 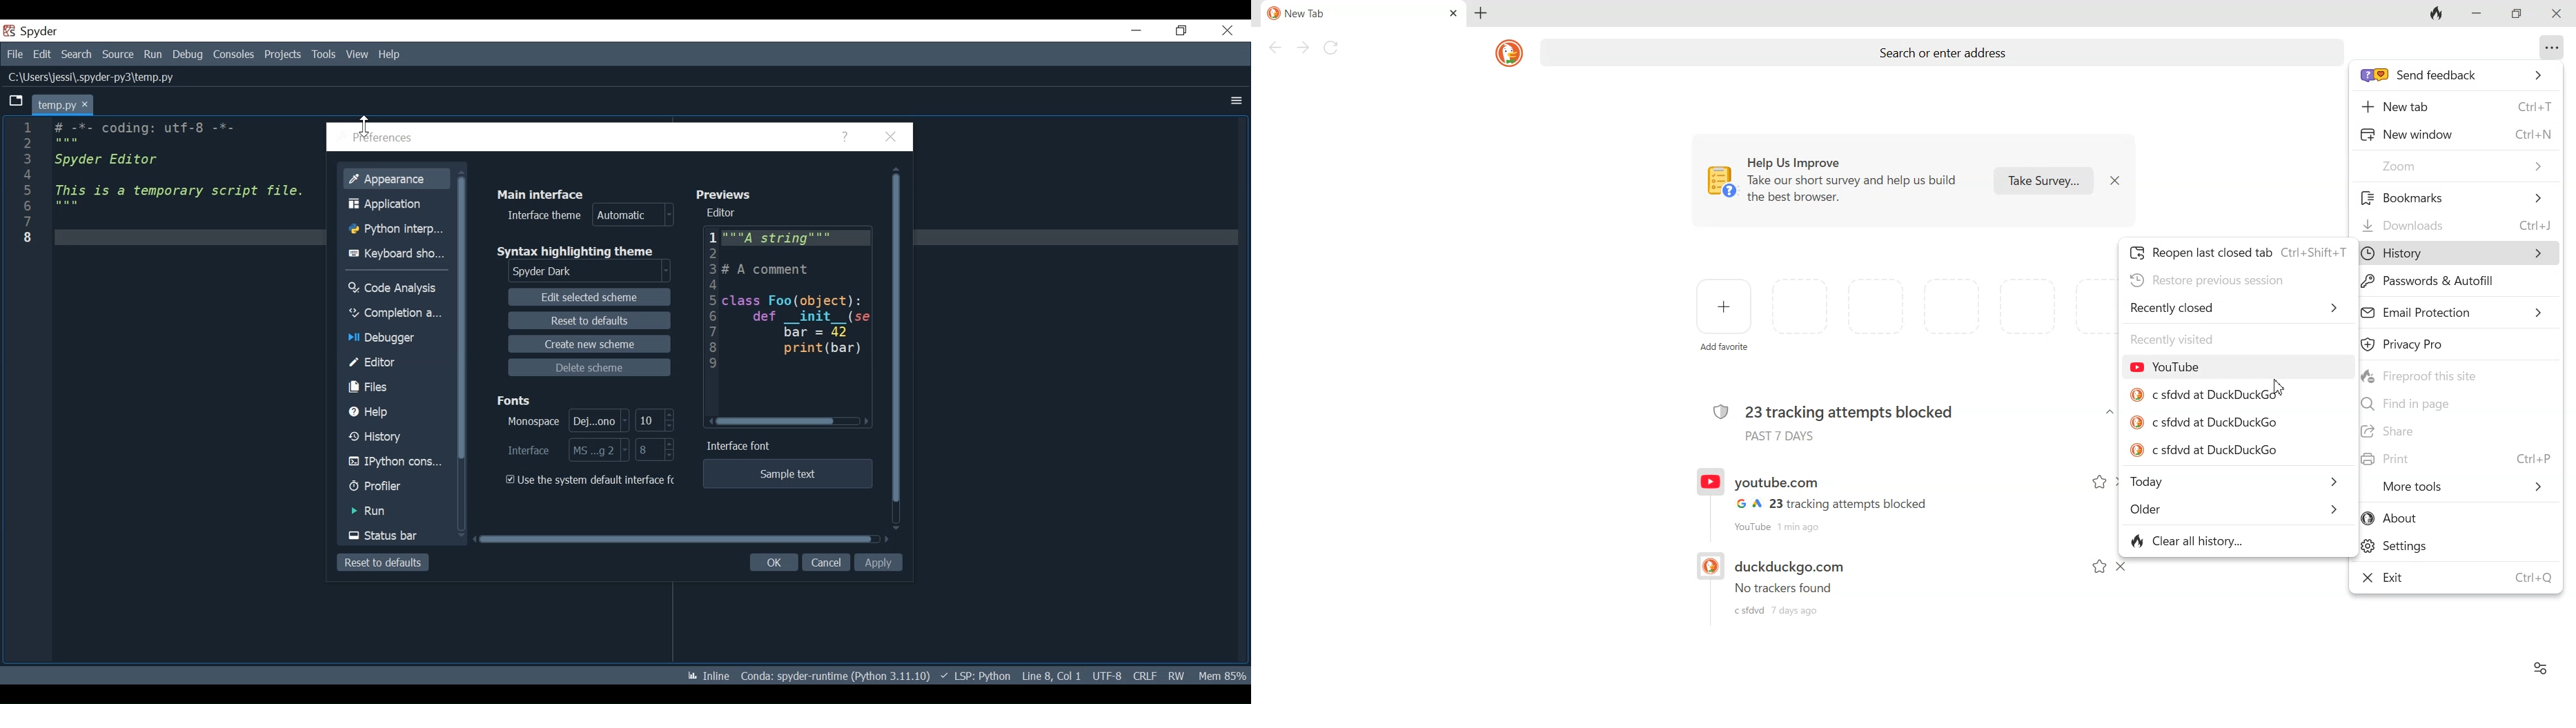 What do you see at coordinates (589, 368) in the screenshot?
I see `Delete Scheme` at bounding box center [589, 368].